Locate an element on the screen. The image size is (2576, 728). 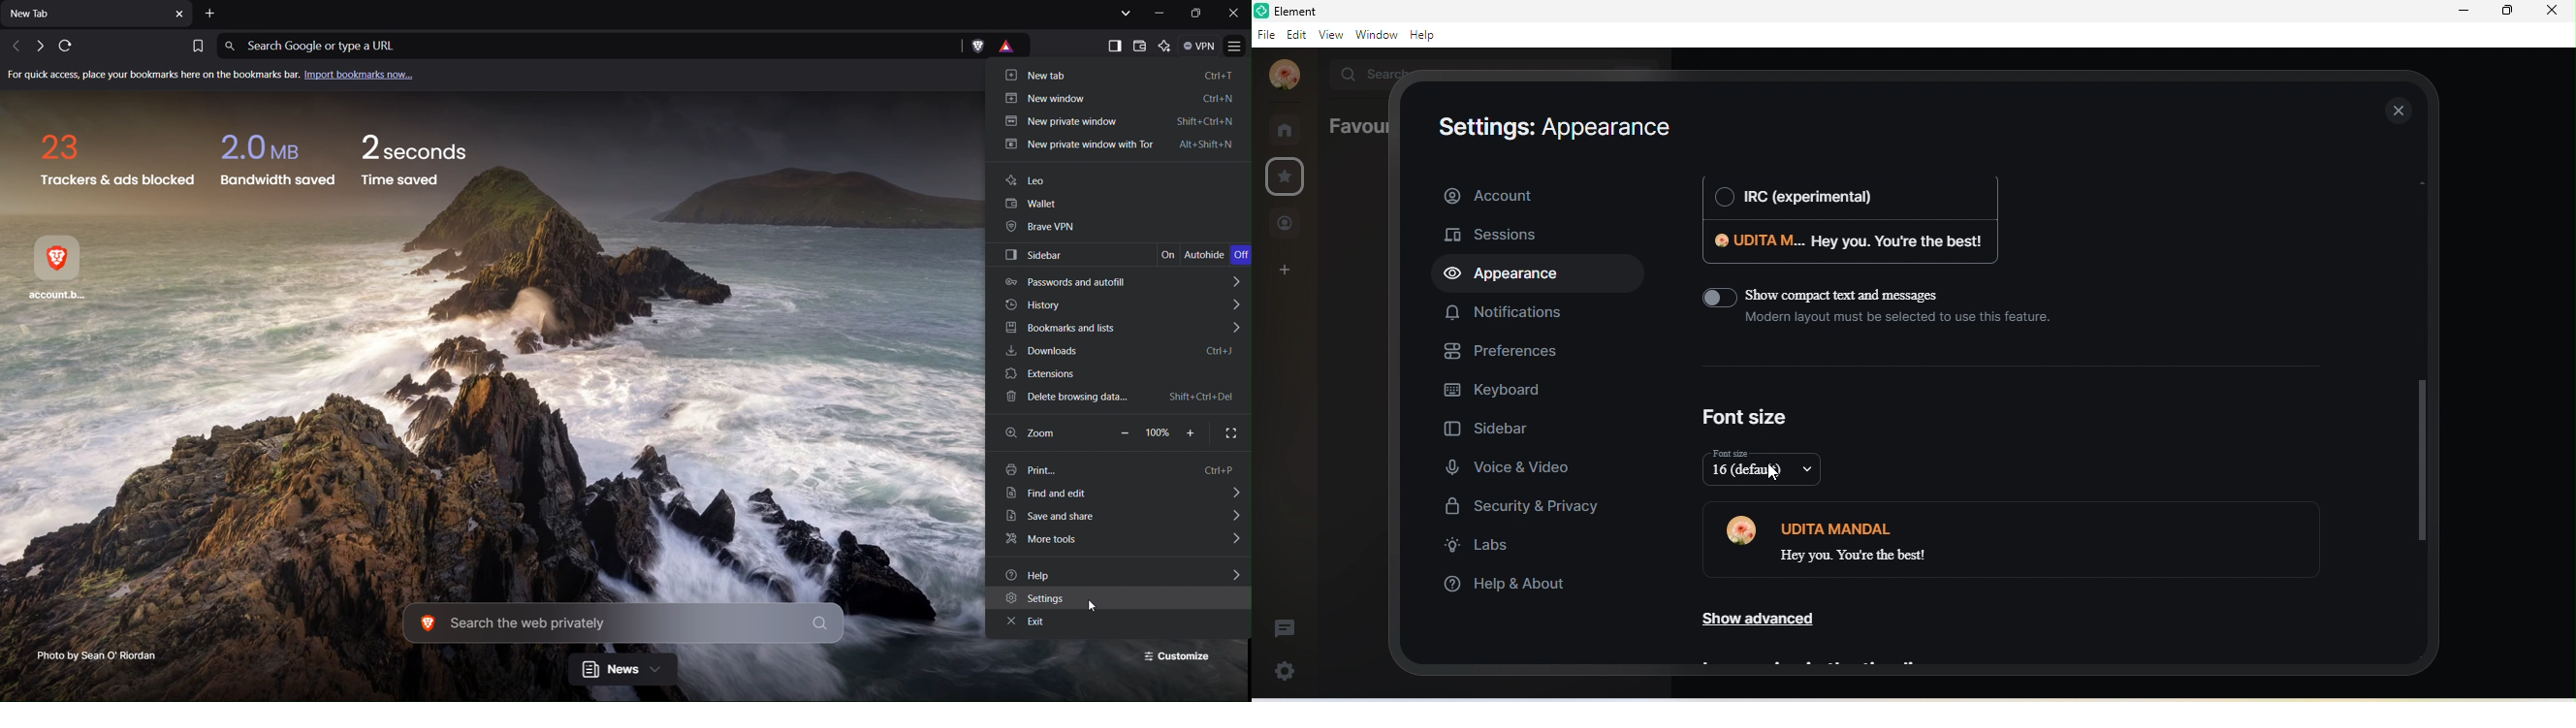
thread is located at coordinates (1283, 625).